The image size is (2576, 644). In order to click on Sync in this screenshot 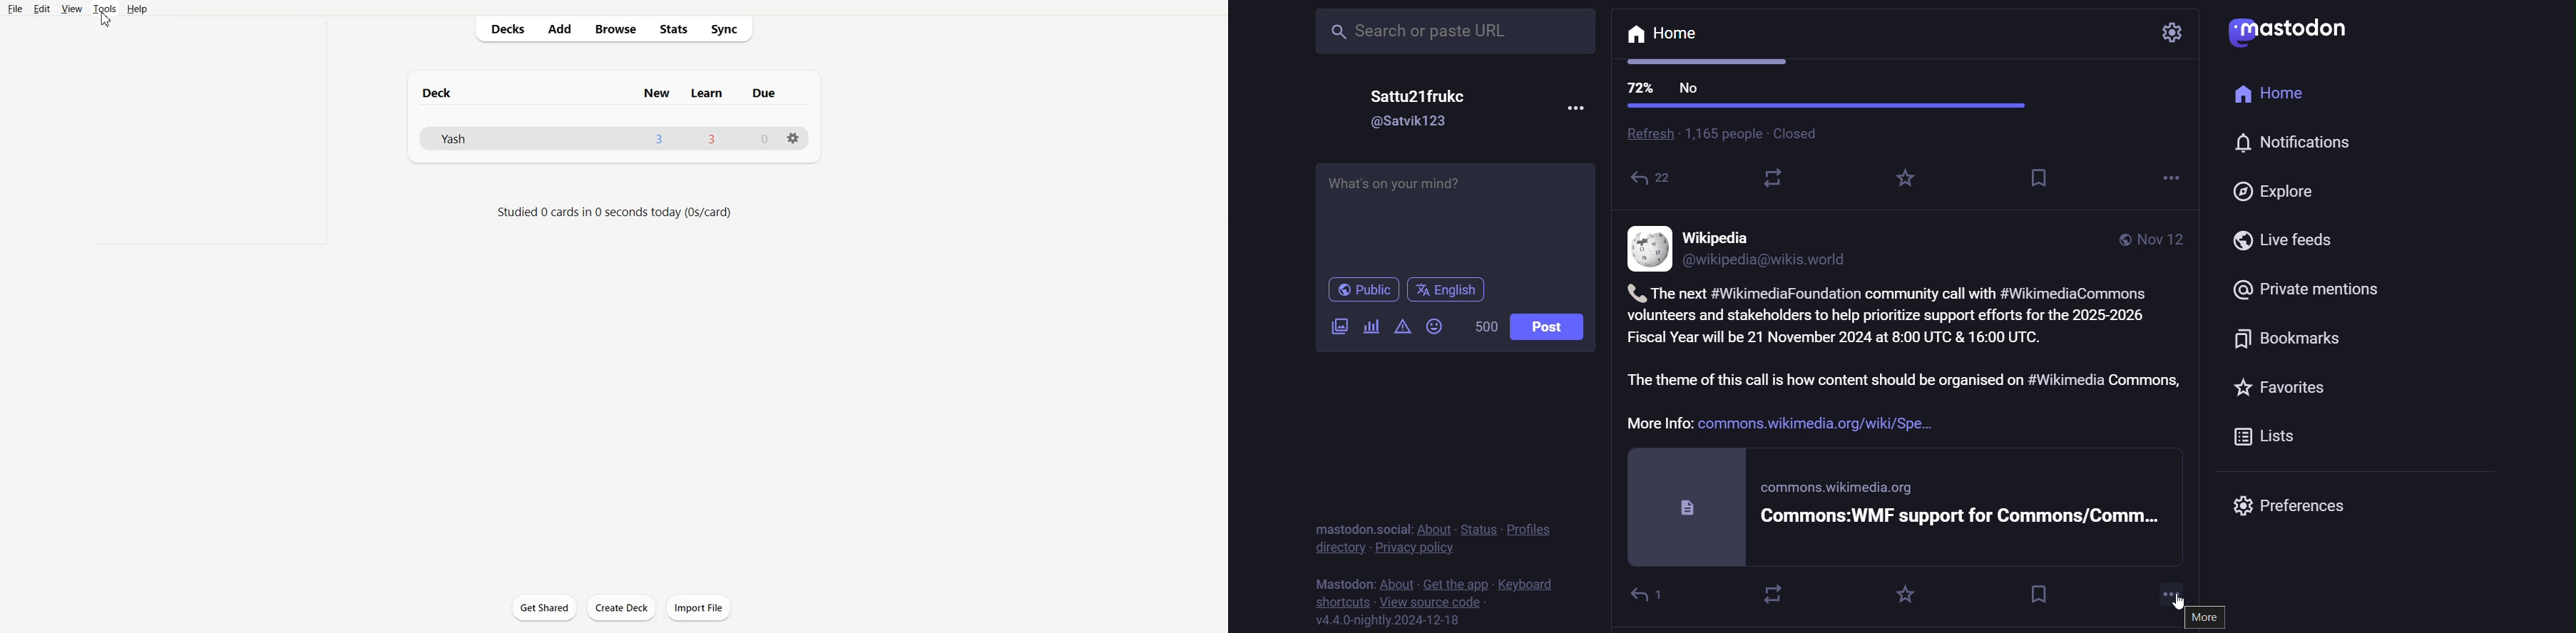, I will do `click(726, 29)`.